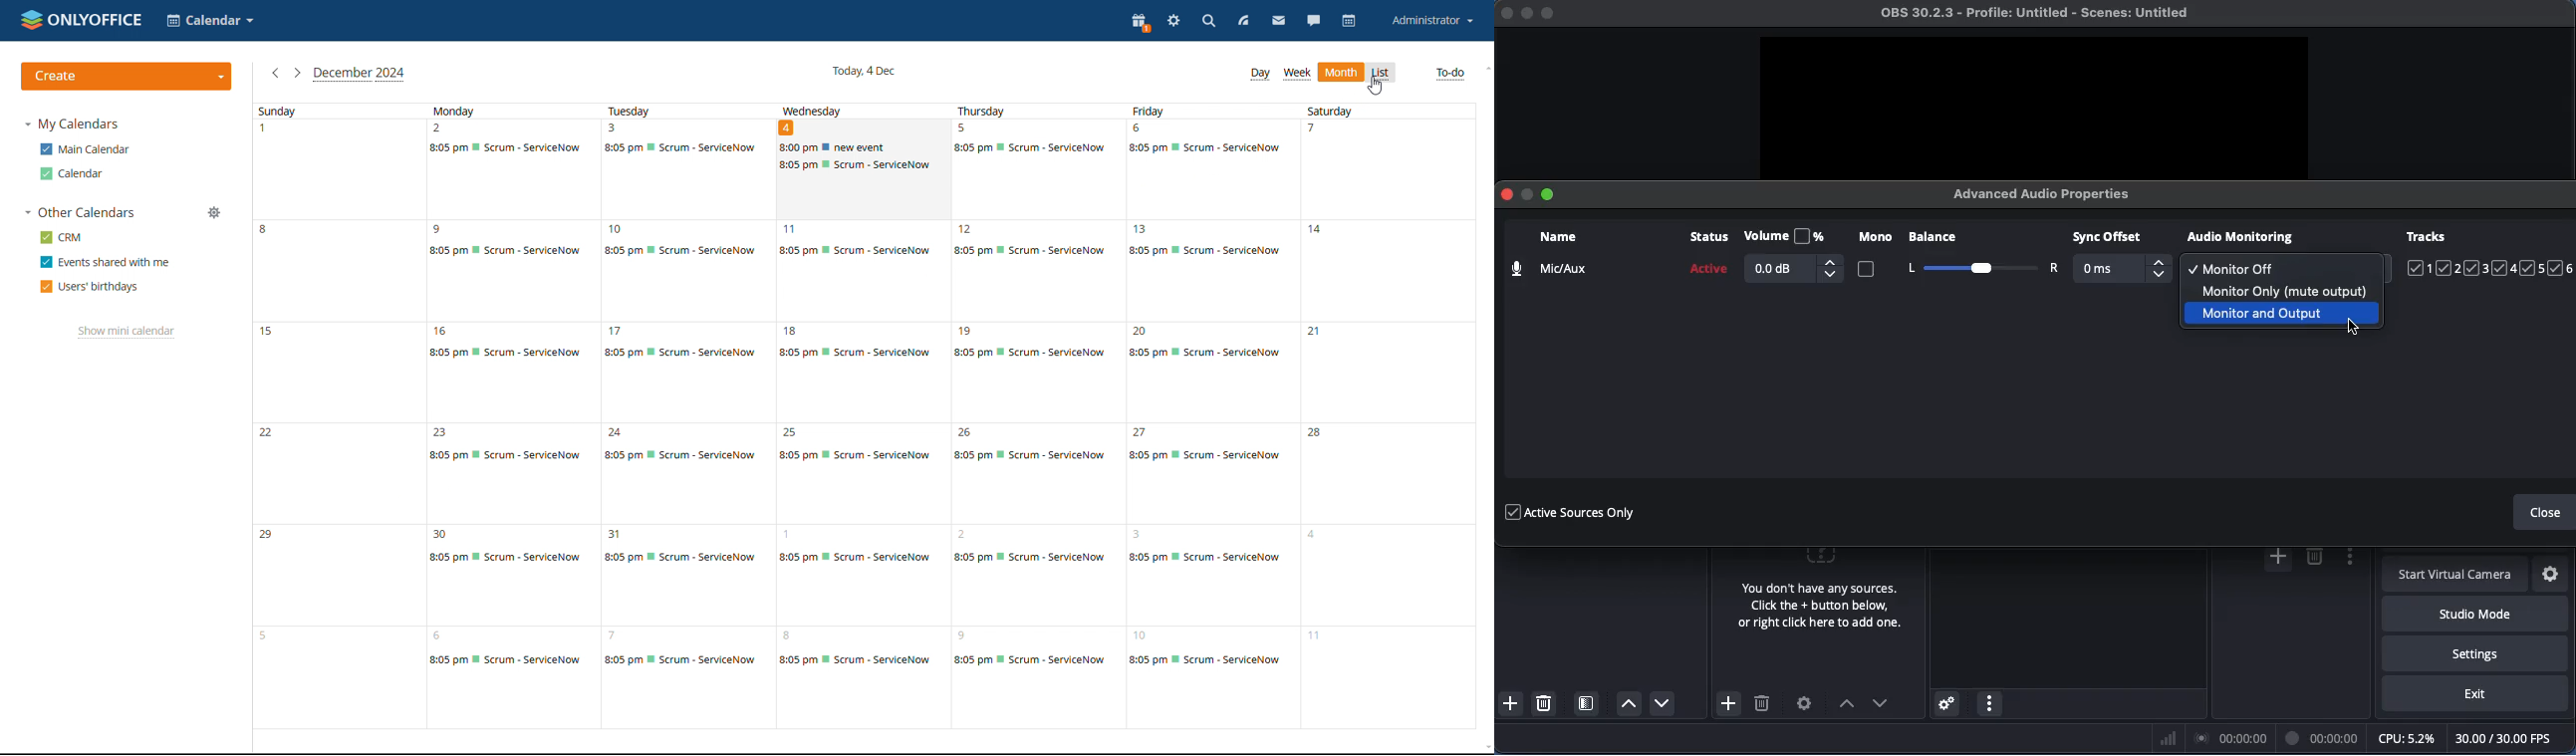 The image size is (2576, 756). Describe the element at coordinates (1706, 258) in the screenshot. I see `Status` at that location.